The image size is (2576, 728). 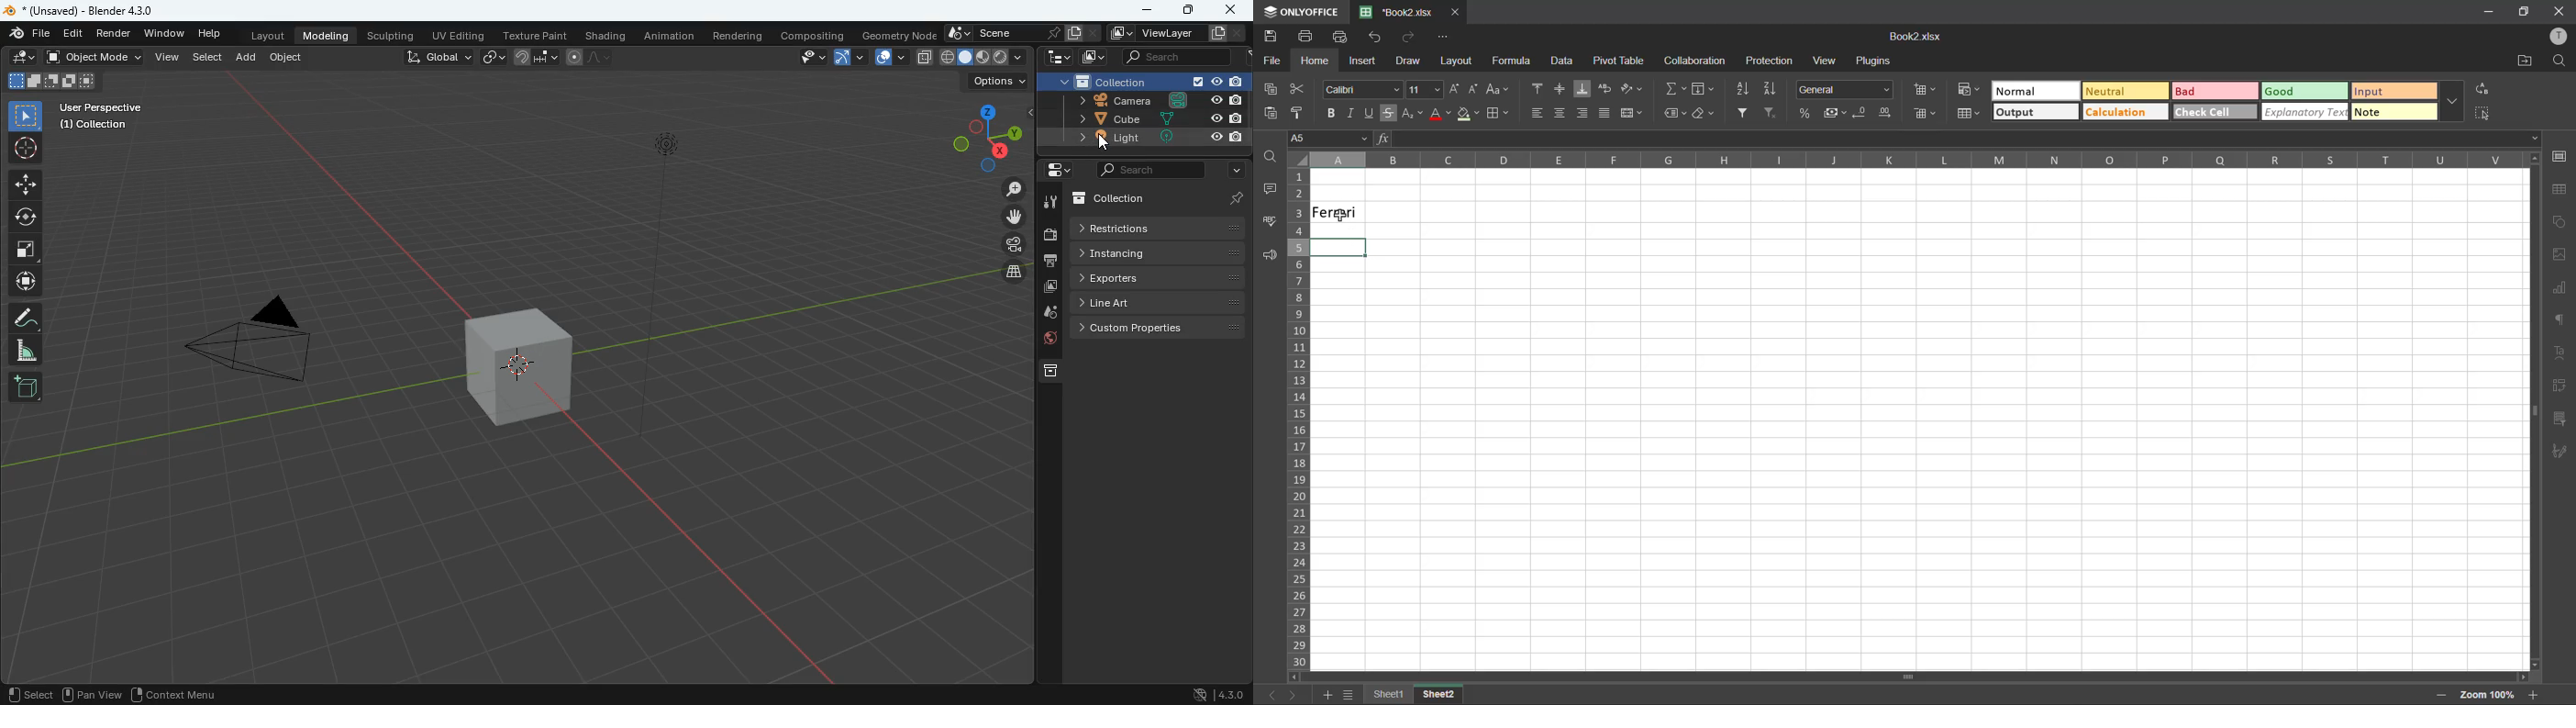 I want to click on file, so click(x=1267, y=61).